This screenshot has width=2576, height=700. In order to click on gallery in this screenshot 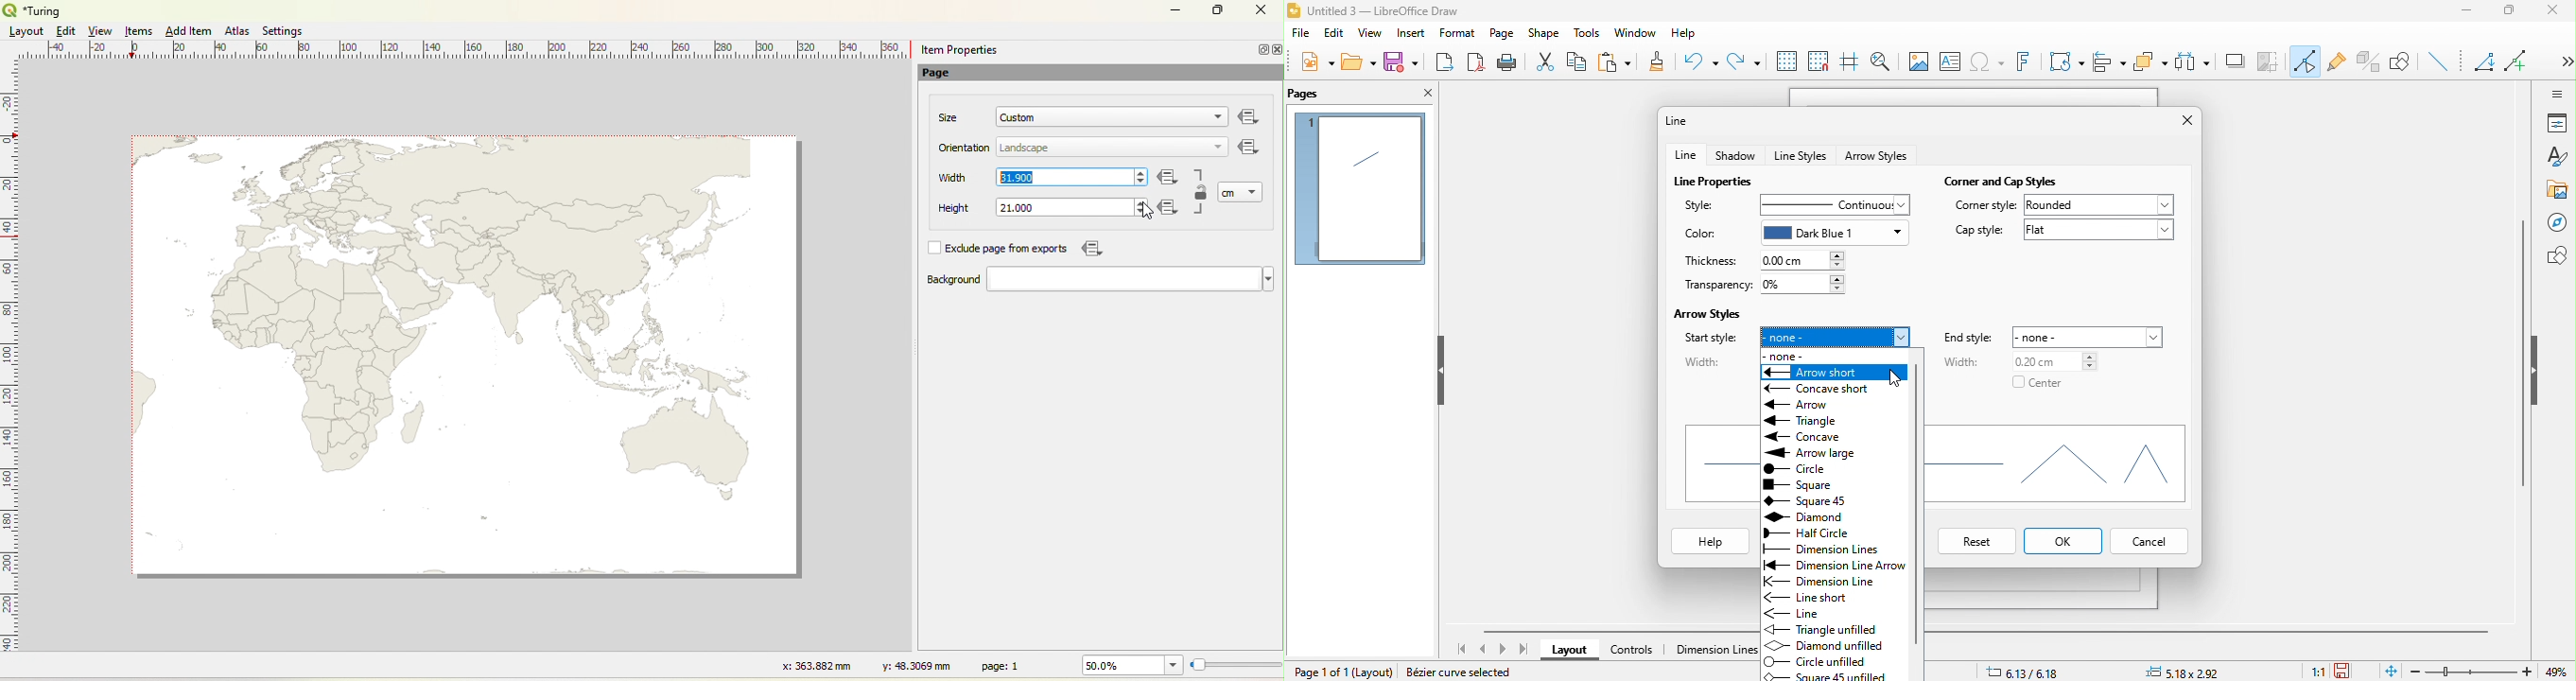, I will do `click(2558, 190)`.